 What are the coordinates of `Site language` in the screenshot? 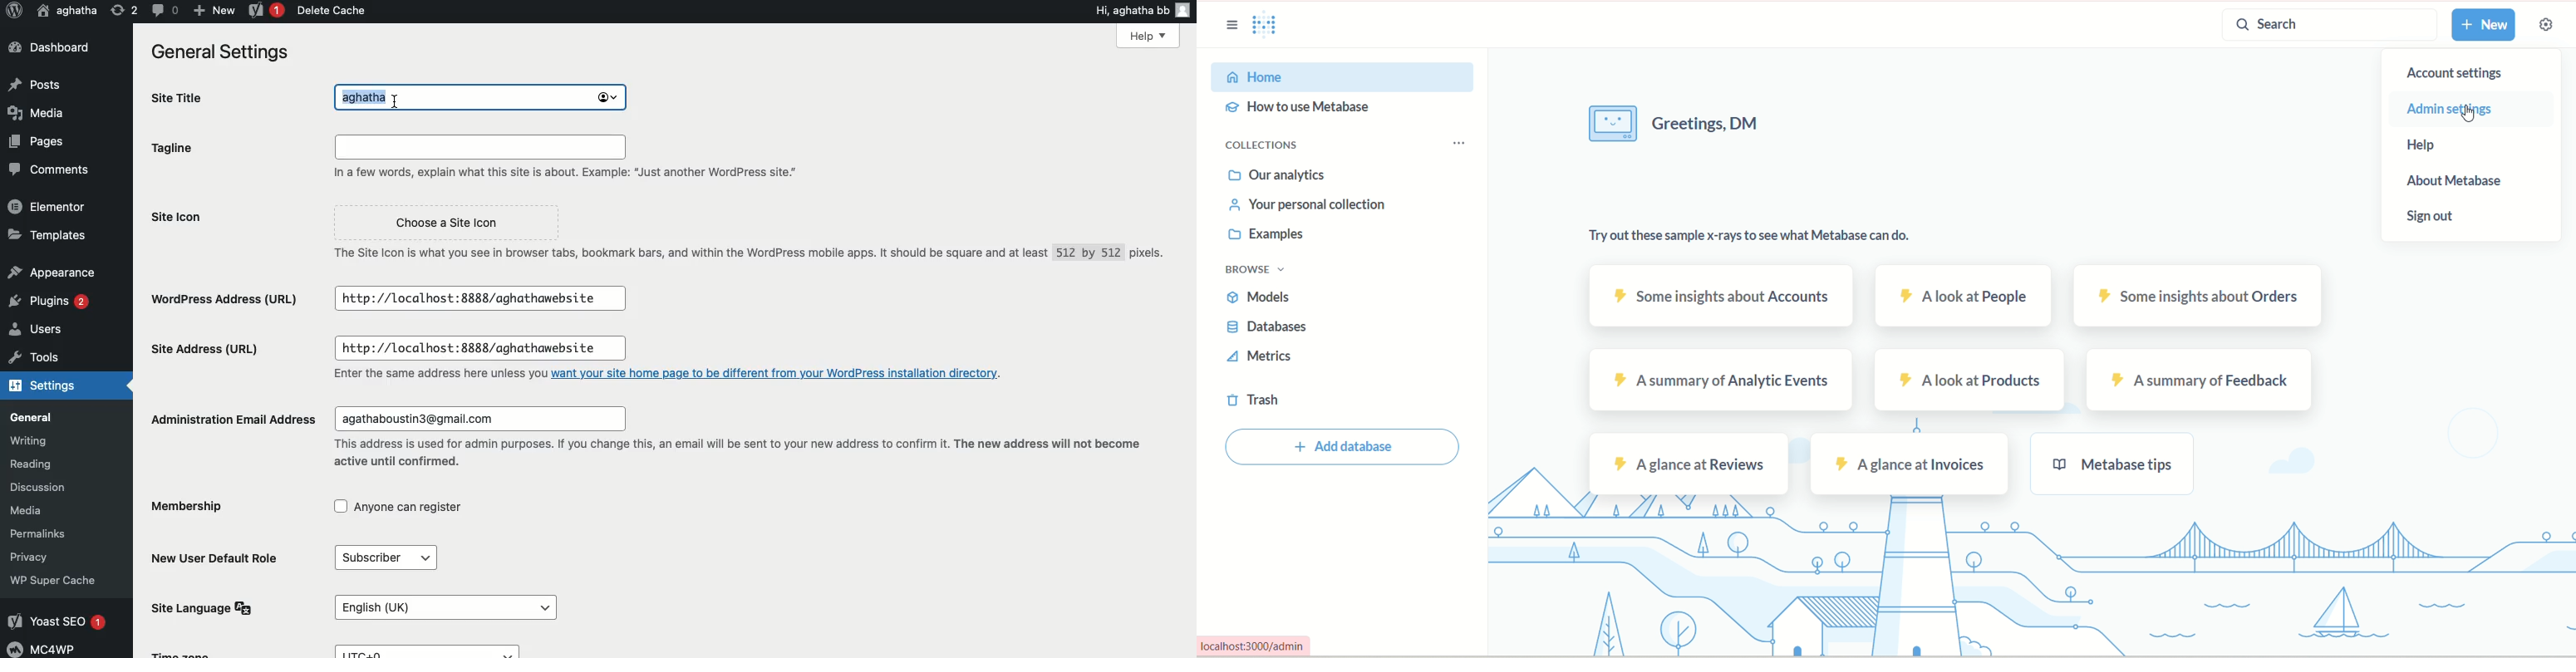 It's located at (209, 607).